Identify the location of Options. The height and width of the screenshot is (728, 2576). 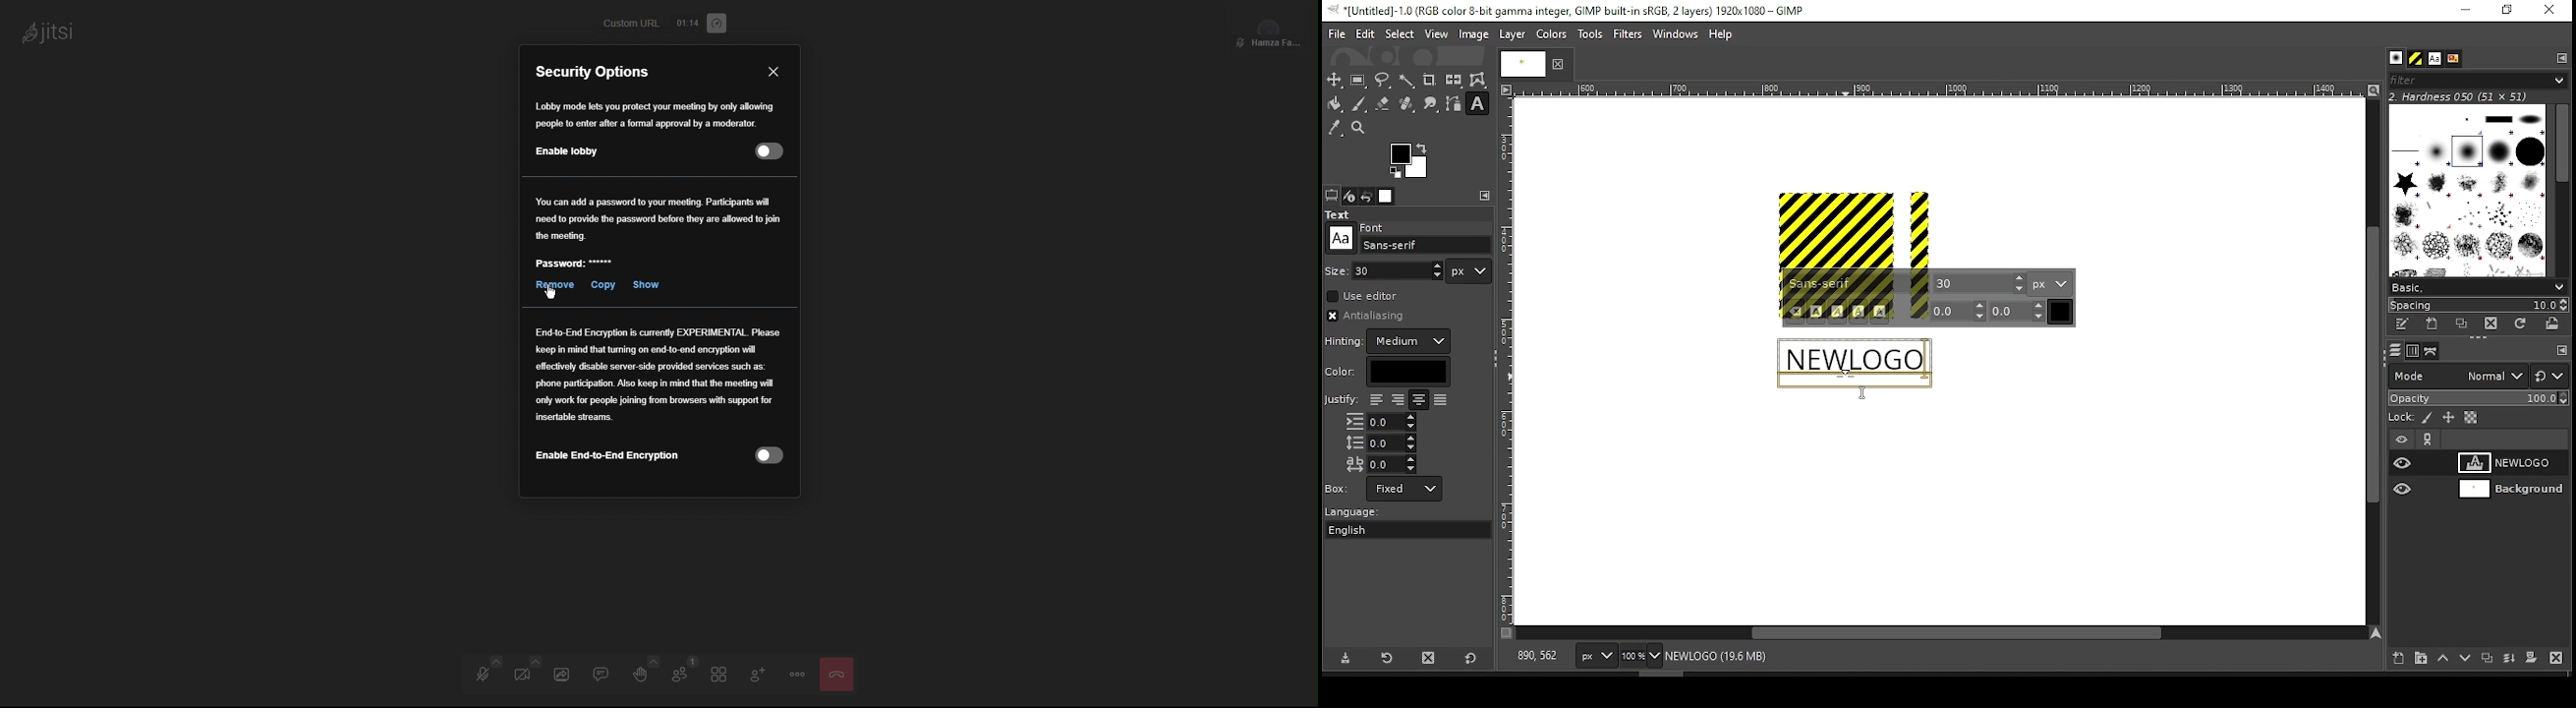
(795, 675).